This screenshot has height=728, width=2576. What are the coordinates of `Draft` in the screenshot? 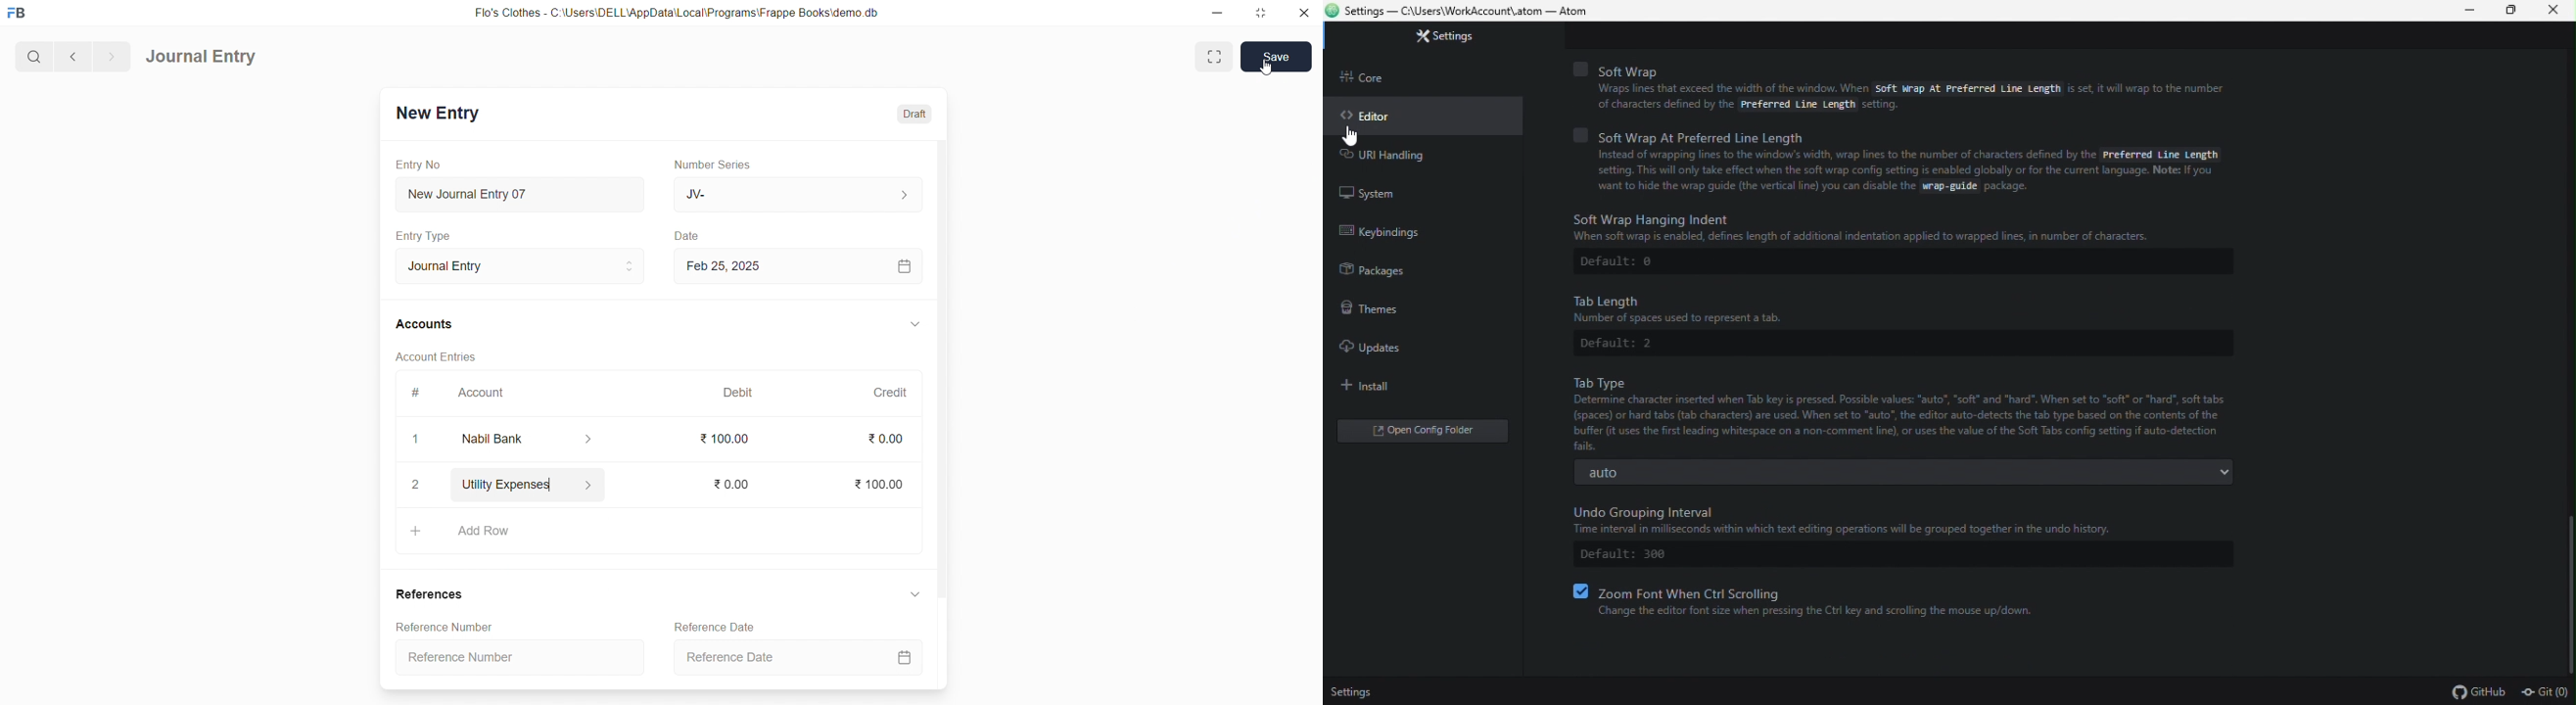 It's located at (912, 111).